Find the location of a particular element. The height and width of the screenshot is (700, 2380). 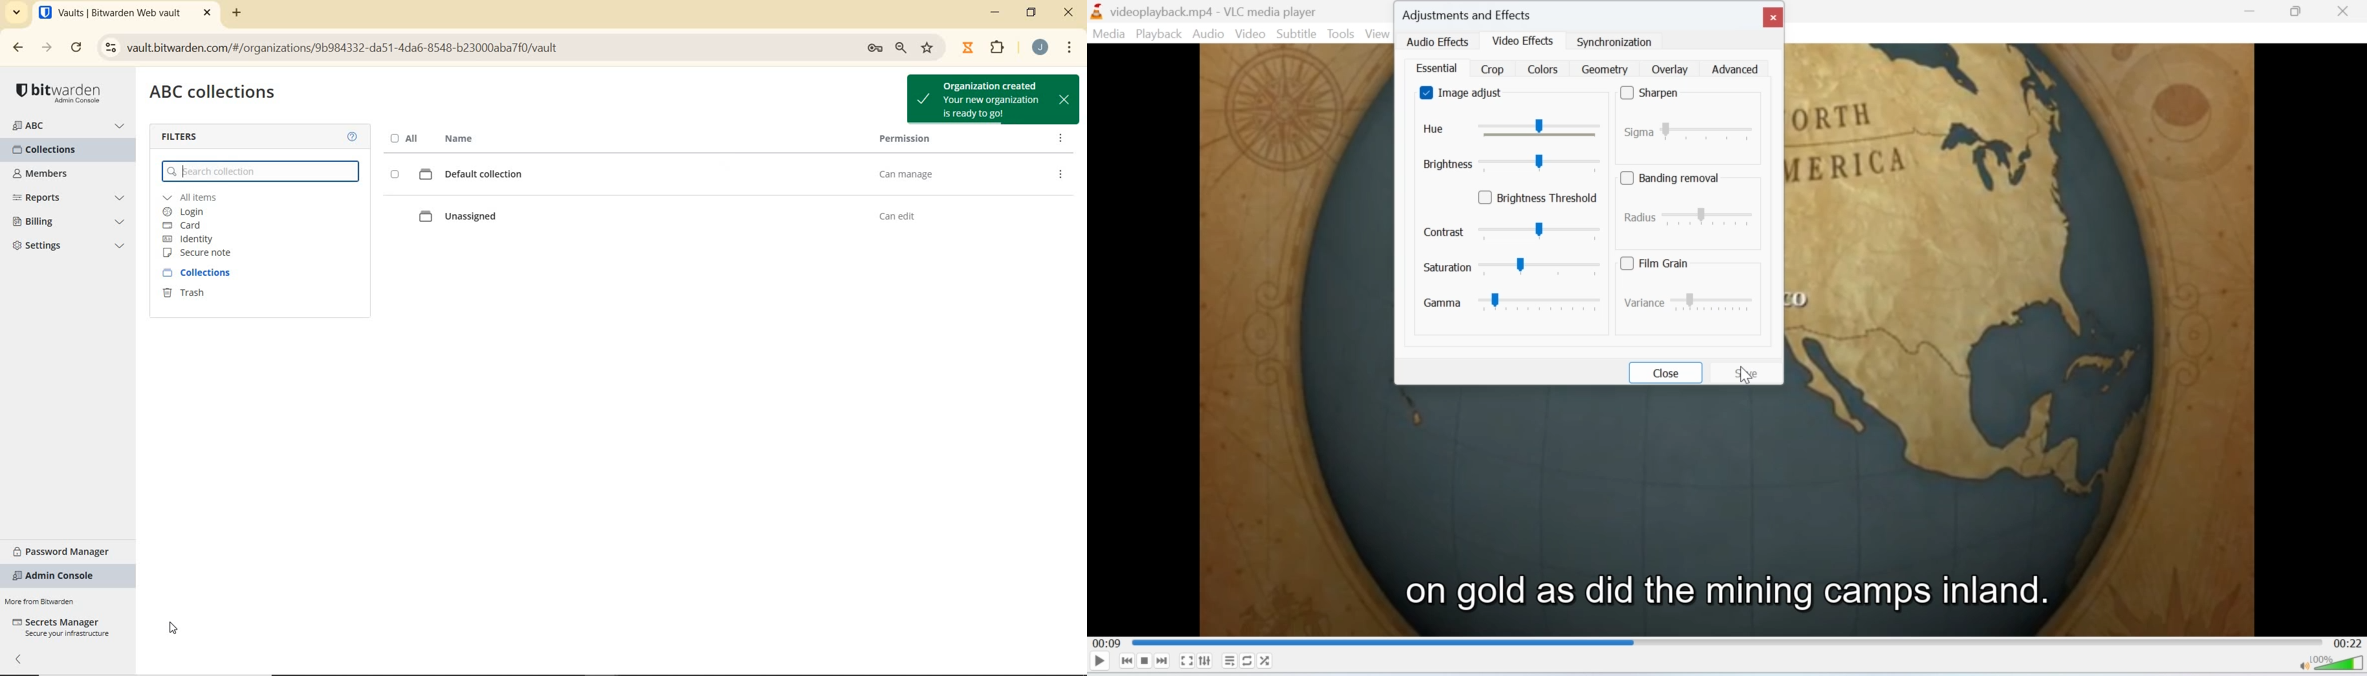

cursor on save is located at coordinates (1754, 380).